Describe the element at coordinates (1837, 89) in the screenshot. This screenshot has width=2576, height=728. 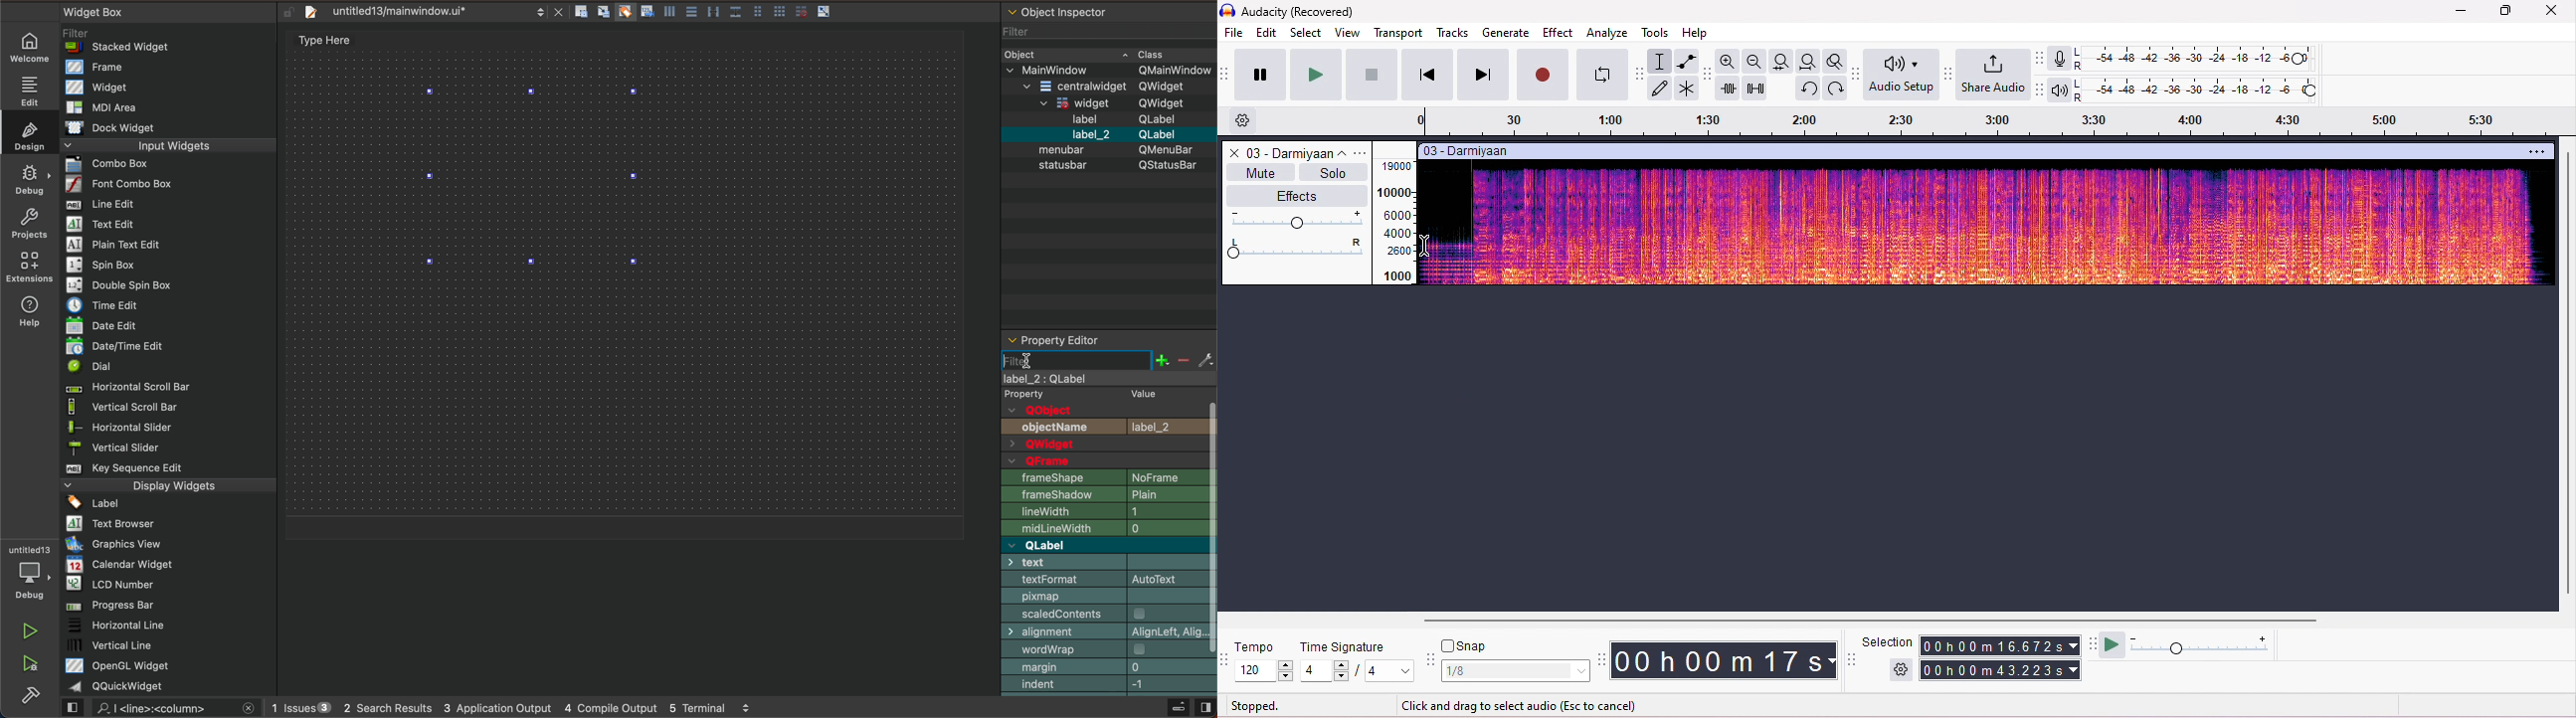
I see `redo` at that location.